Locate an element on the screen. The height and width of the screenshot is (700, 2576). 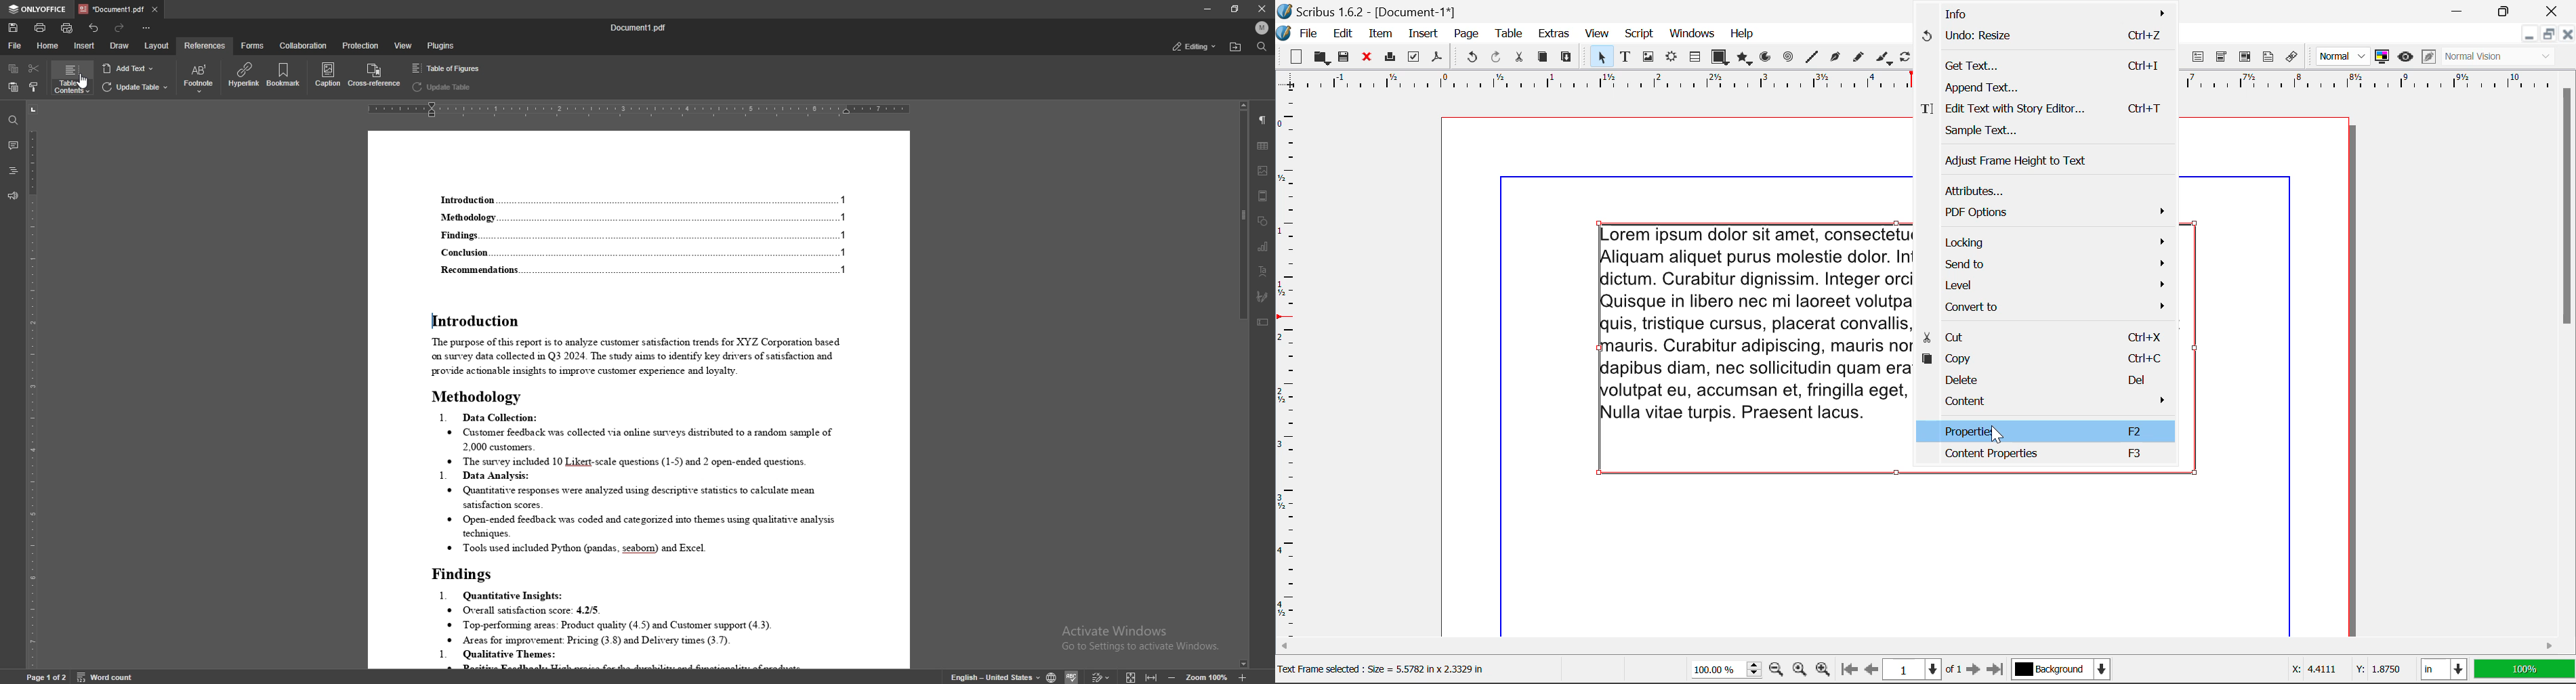
Vertical Page Margins is located at coordinates (1592, 81).